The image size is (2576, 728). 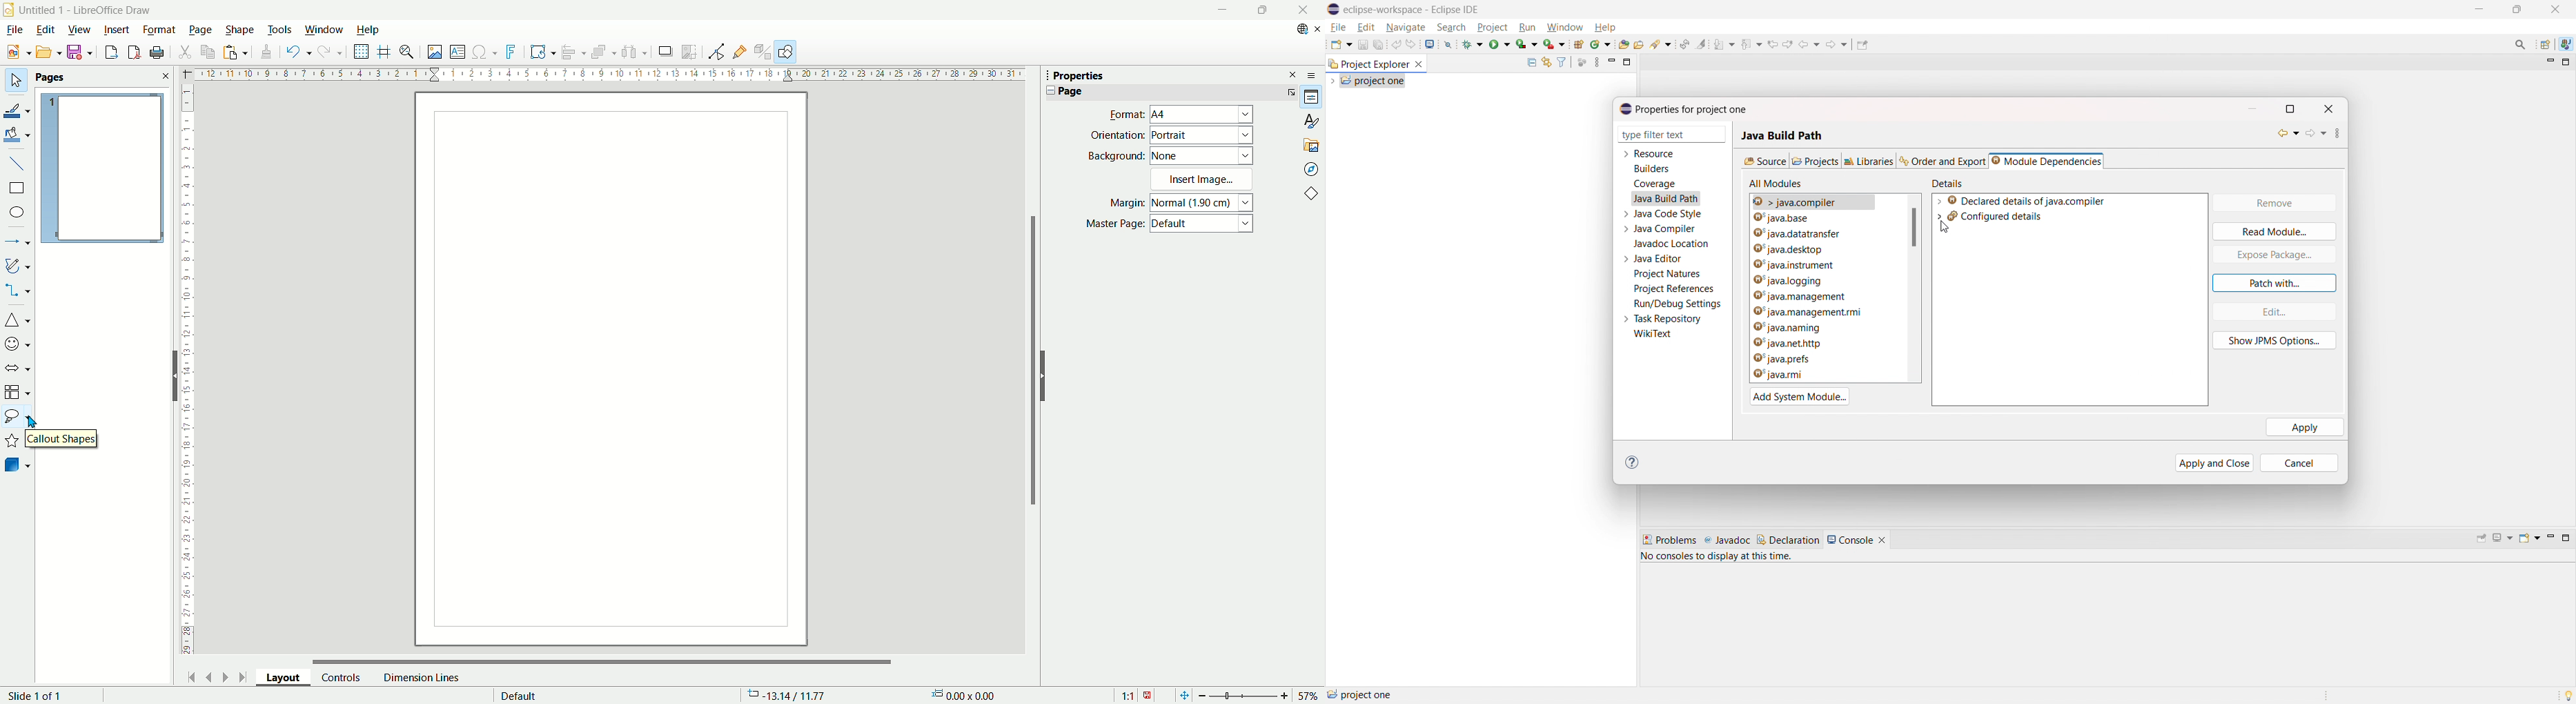 What do you see at coordinates (1136, 694) in the screenshot?
I see `scaling factor` at bounding box center [1136, 694].